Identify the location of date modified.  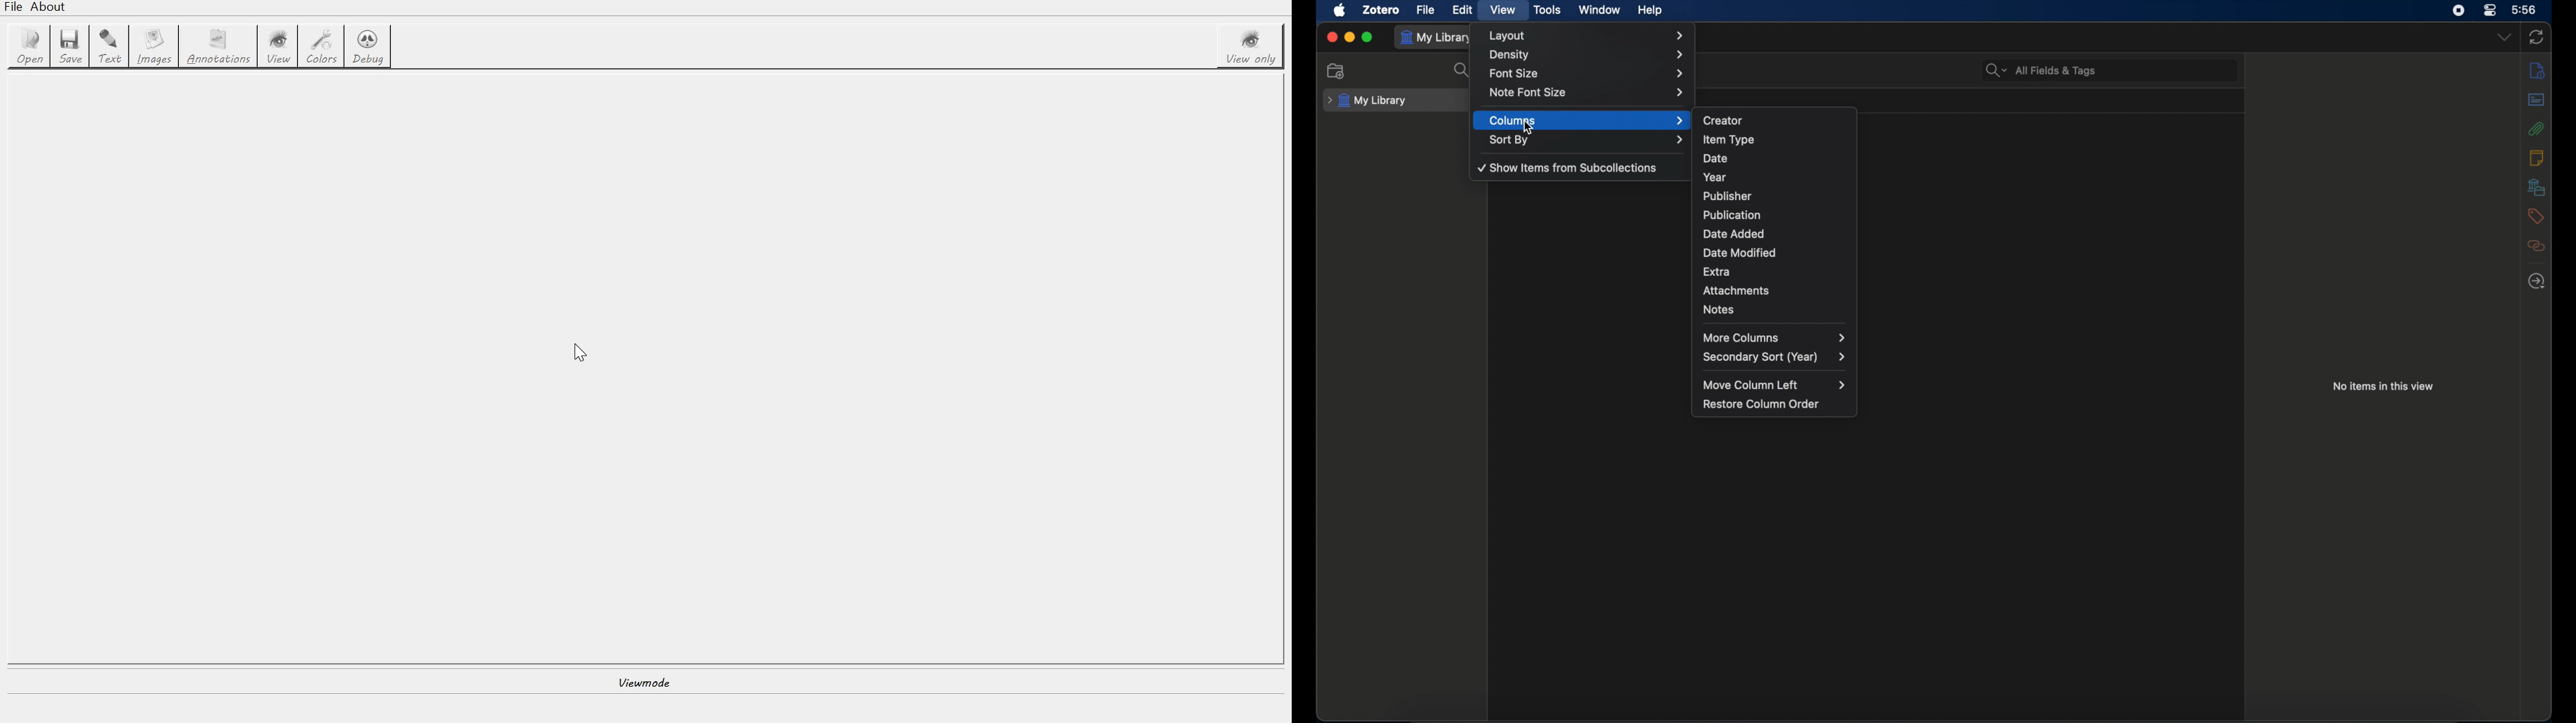
(1777, 252).